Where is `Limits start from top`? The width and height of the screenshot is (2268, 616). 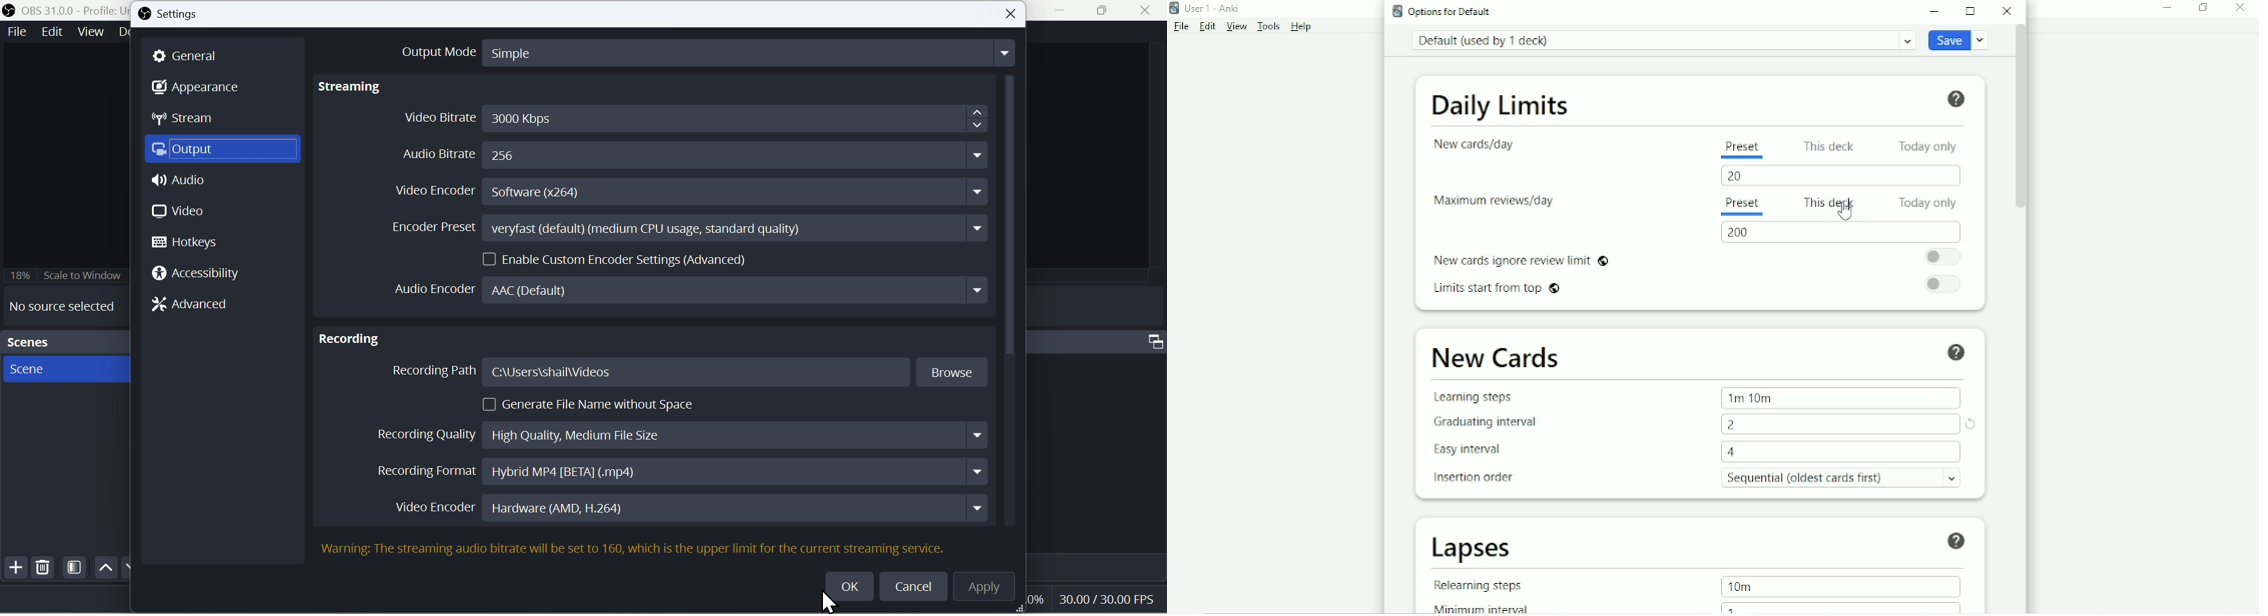 Limits start from top is located at coordinates (1501, 290).